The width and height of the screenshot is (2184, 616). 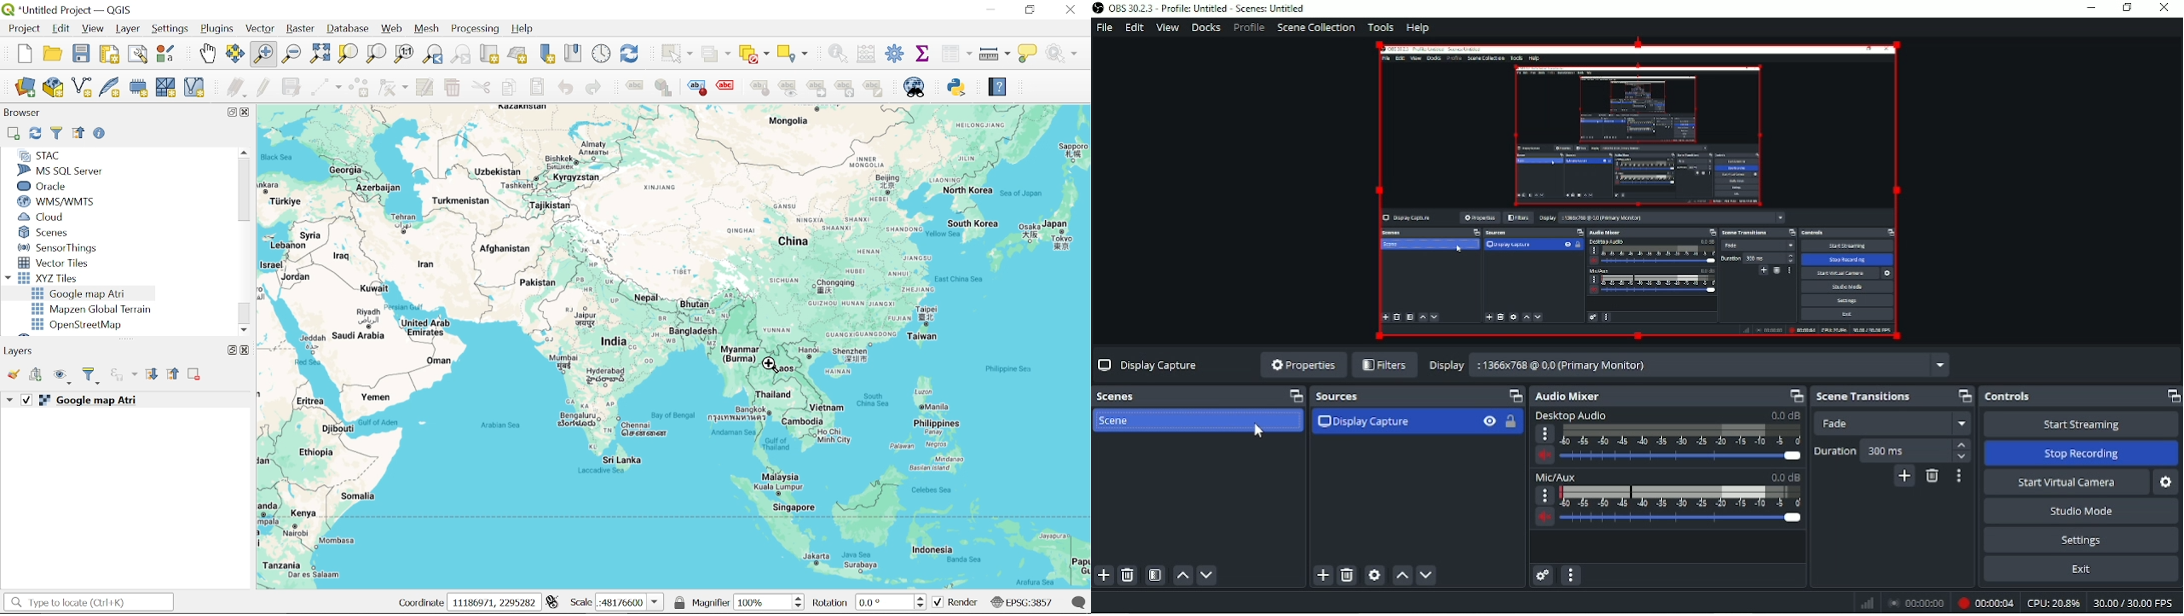 What do you see at coordinates (416, 603) in the screenshot?
I see `co-ordinate` at bounding box center [416, 603].